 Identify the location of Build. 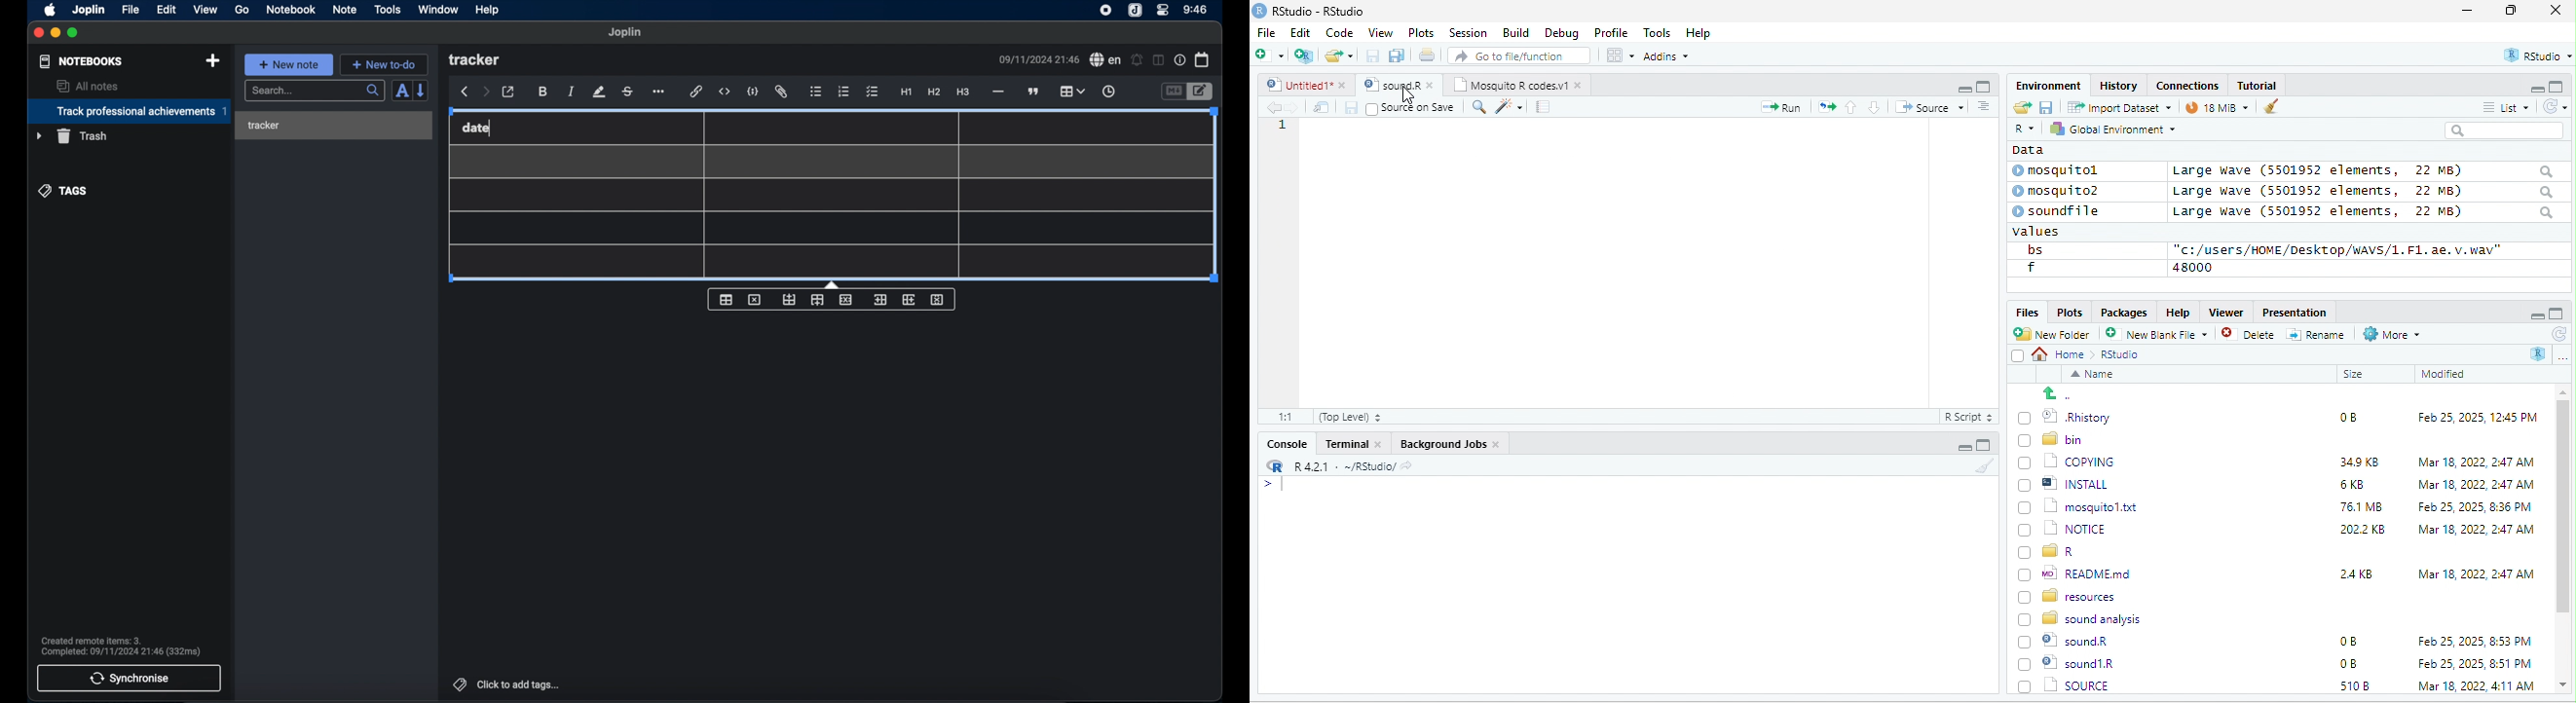
(1516, 32).